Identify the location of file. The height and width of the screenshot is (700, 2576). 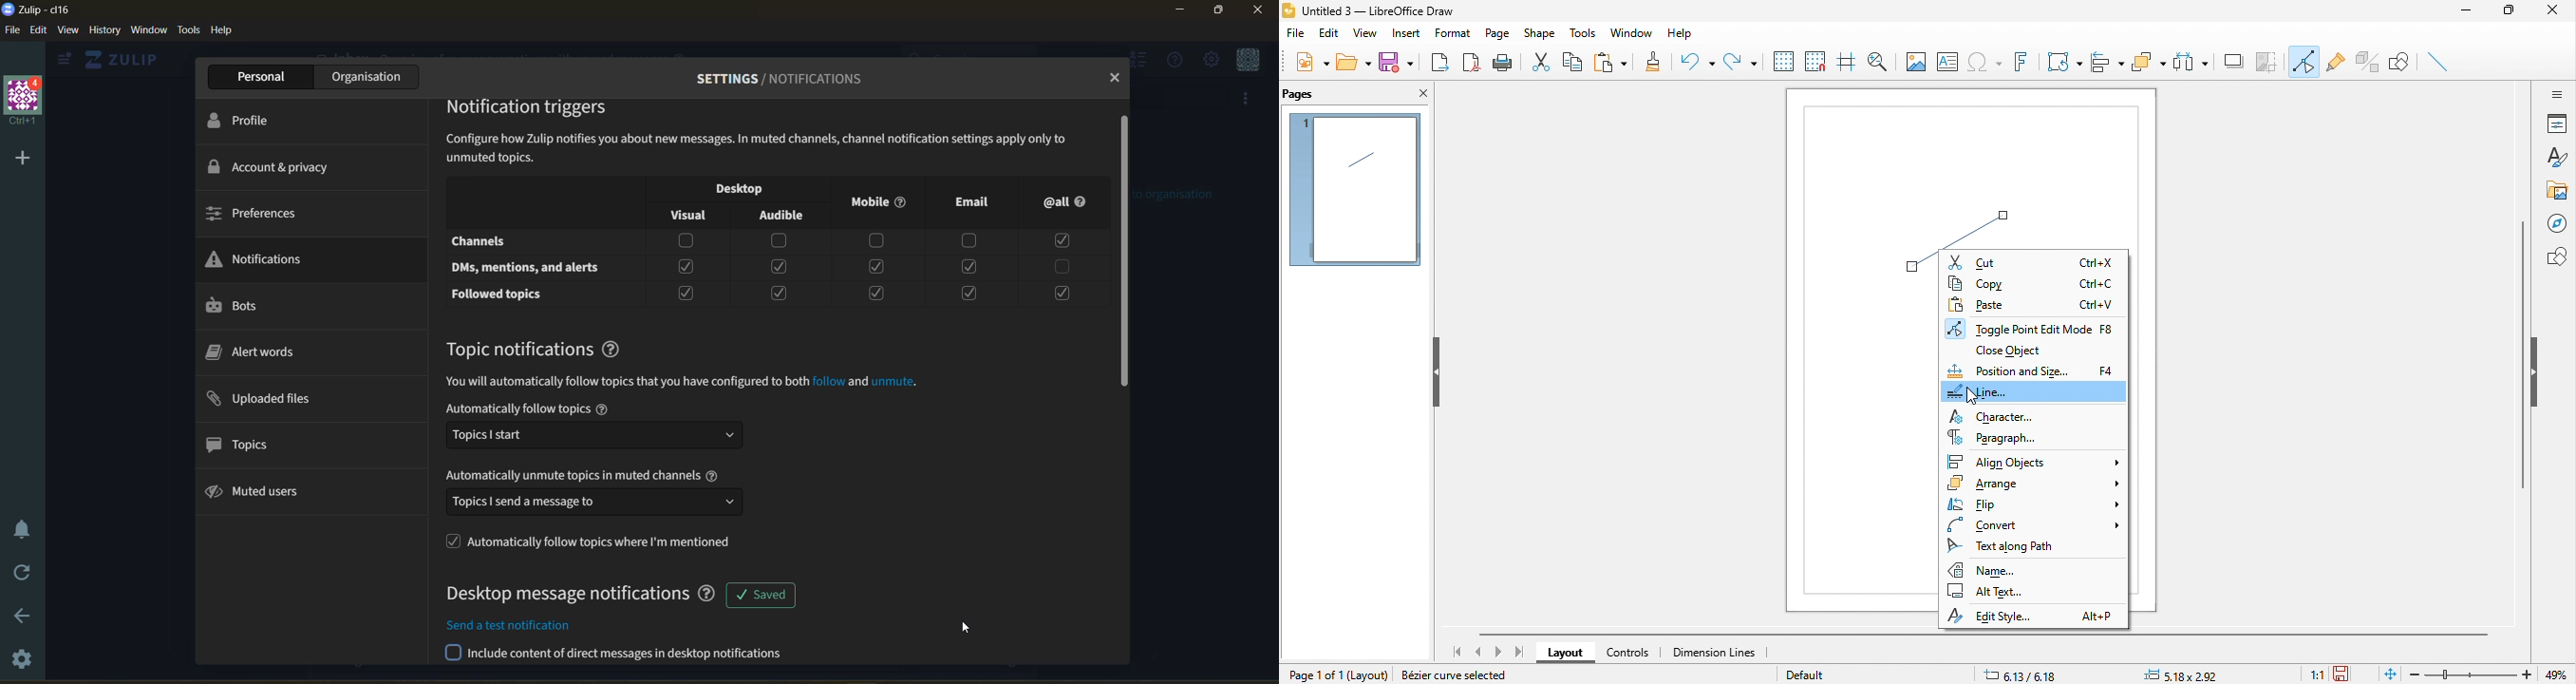
(11, 29).